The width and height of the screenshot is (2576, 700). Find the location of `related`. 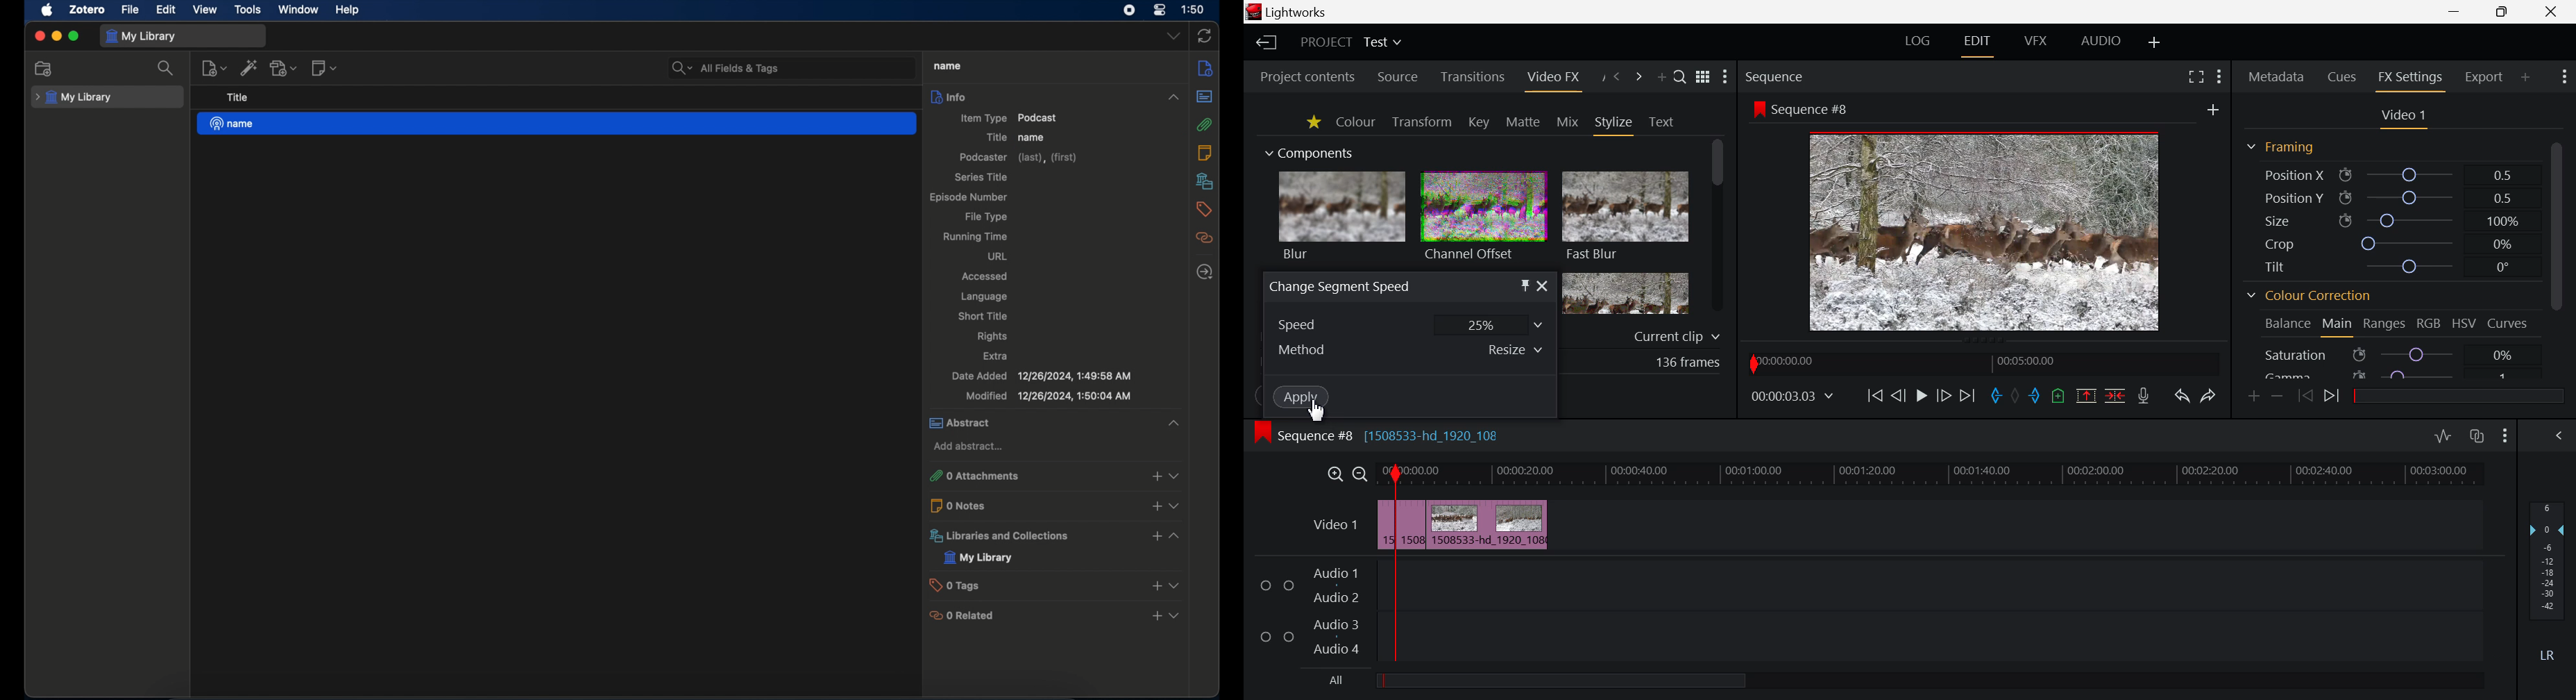

related is located at coordinates (1205, 239).